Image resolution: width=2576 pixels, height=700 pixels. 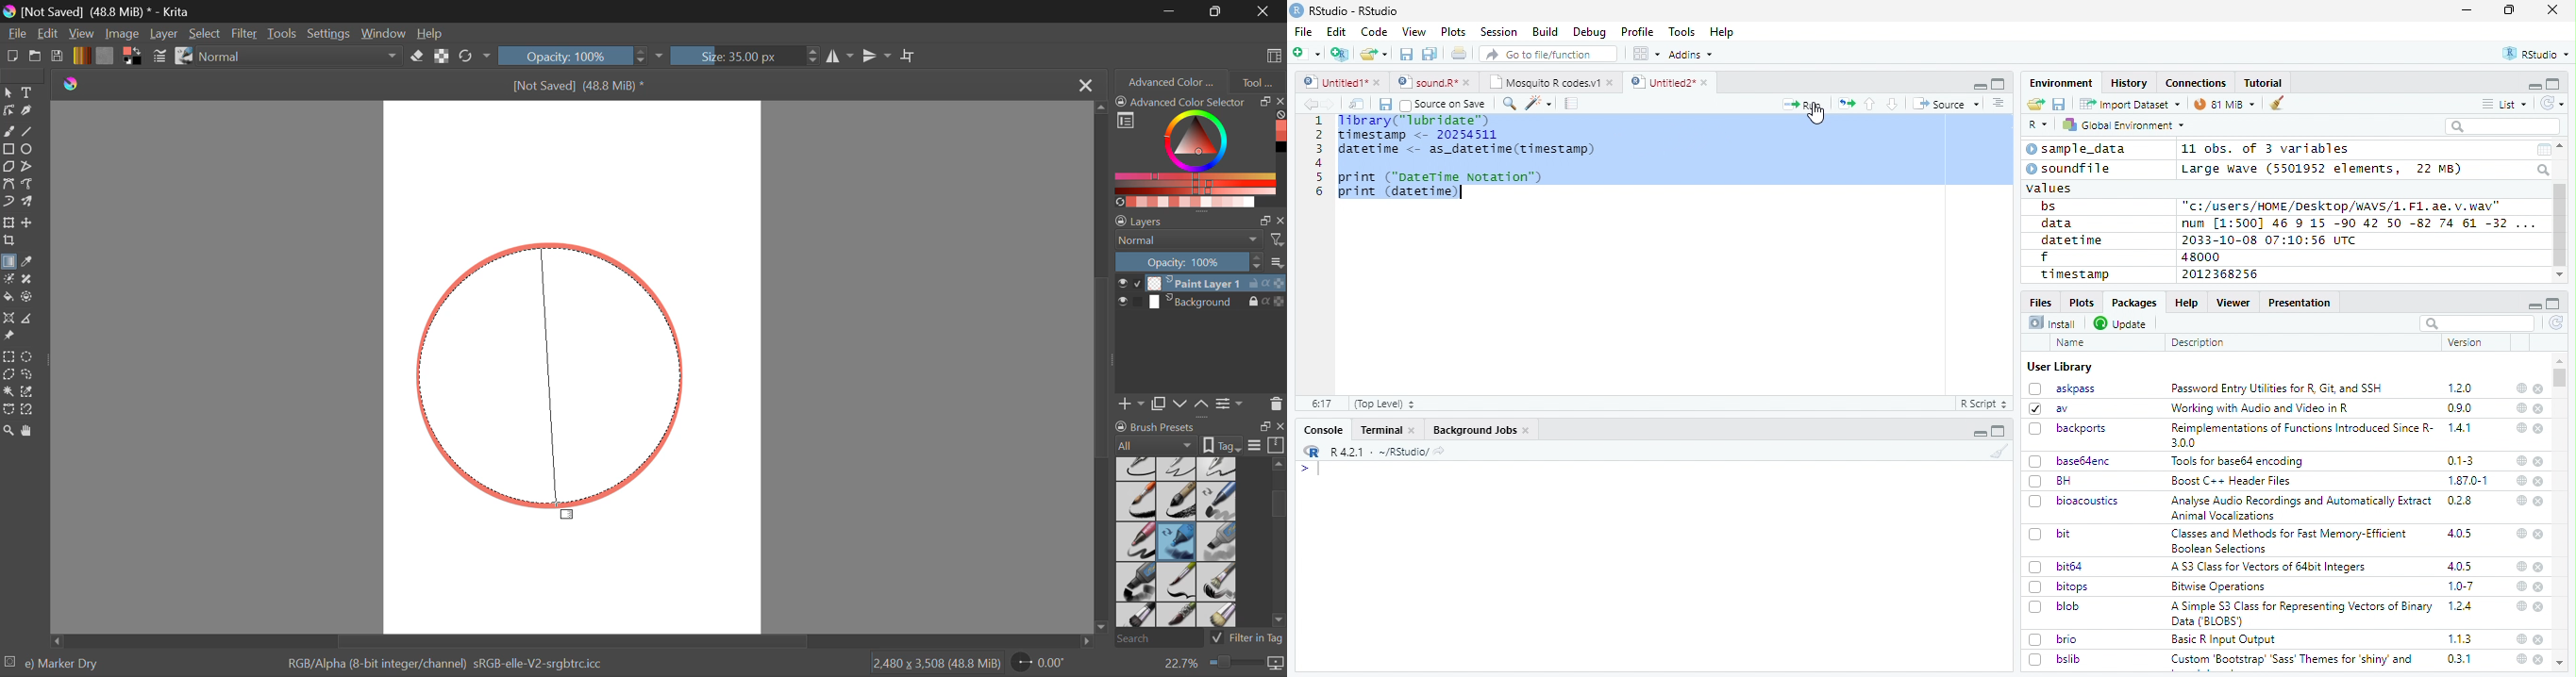 What do you see at coordinates (1946, 106) in the screenshot?
I see `Source` at bounding box center [1946, 106].